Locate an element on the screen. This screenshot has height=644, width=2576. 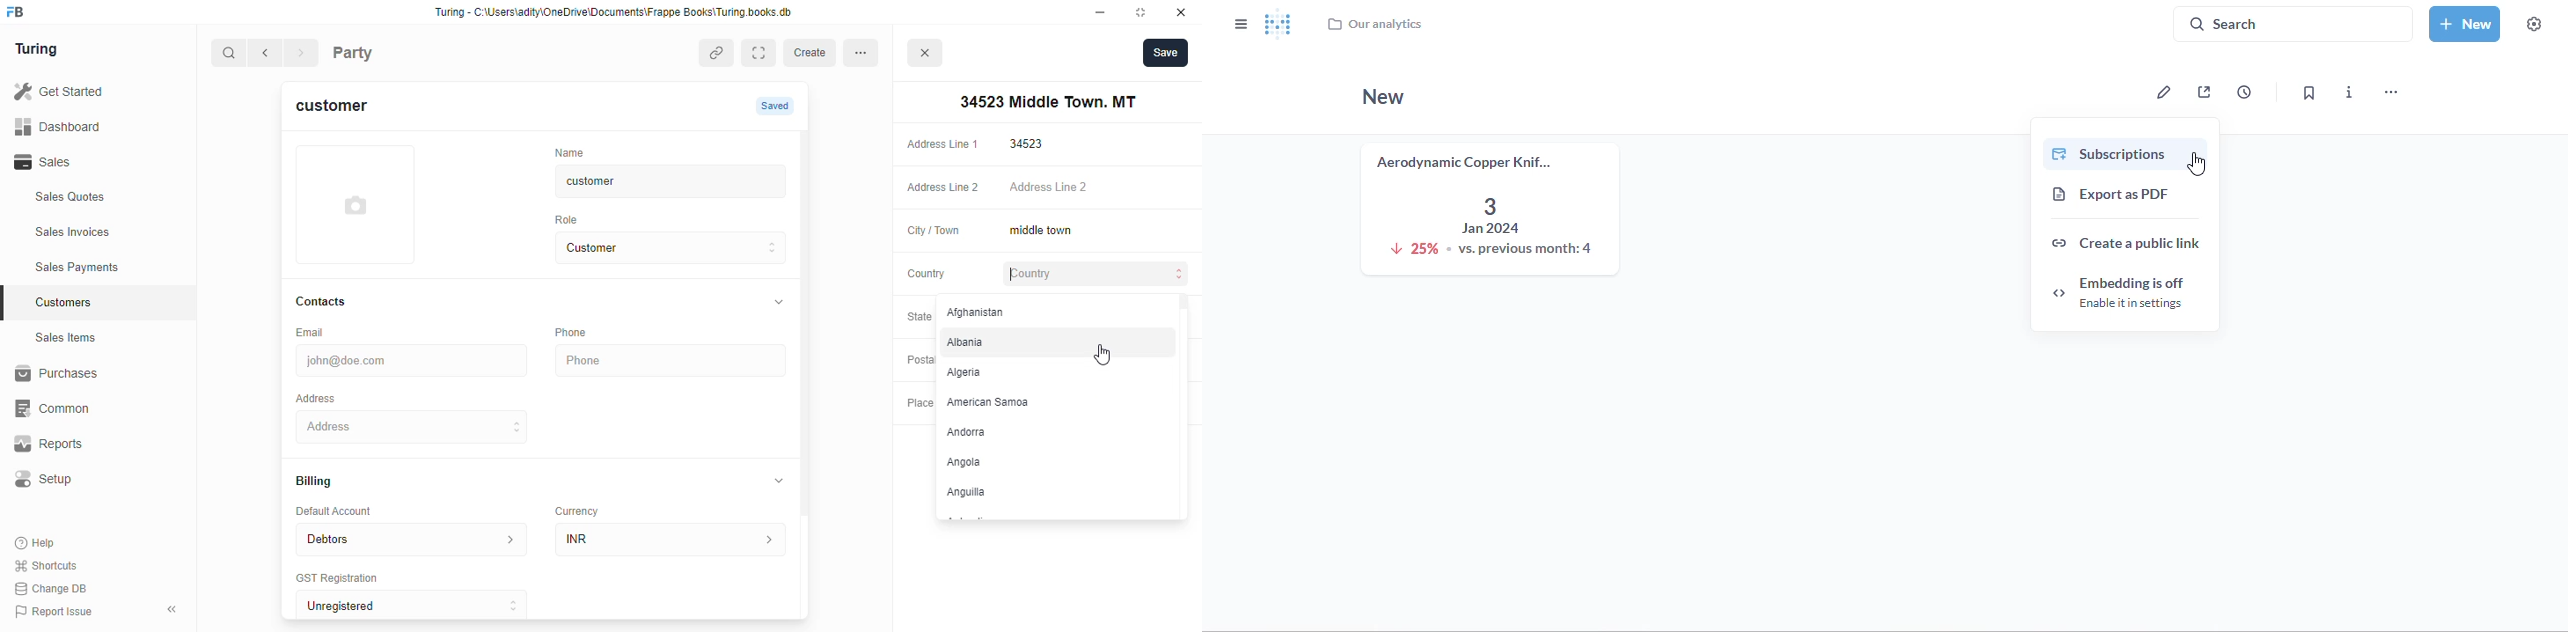
Save is located at coordinates (1165, 52).